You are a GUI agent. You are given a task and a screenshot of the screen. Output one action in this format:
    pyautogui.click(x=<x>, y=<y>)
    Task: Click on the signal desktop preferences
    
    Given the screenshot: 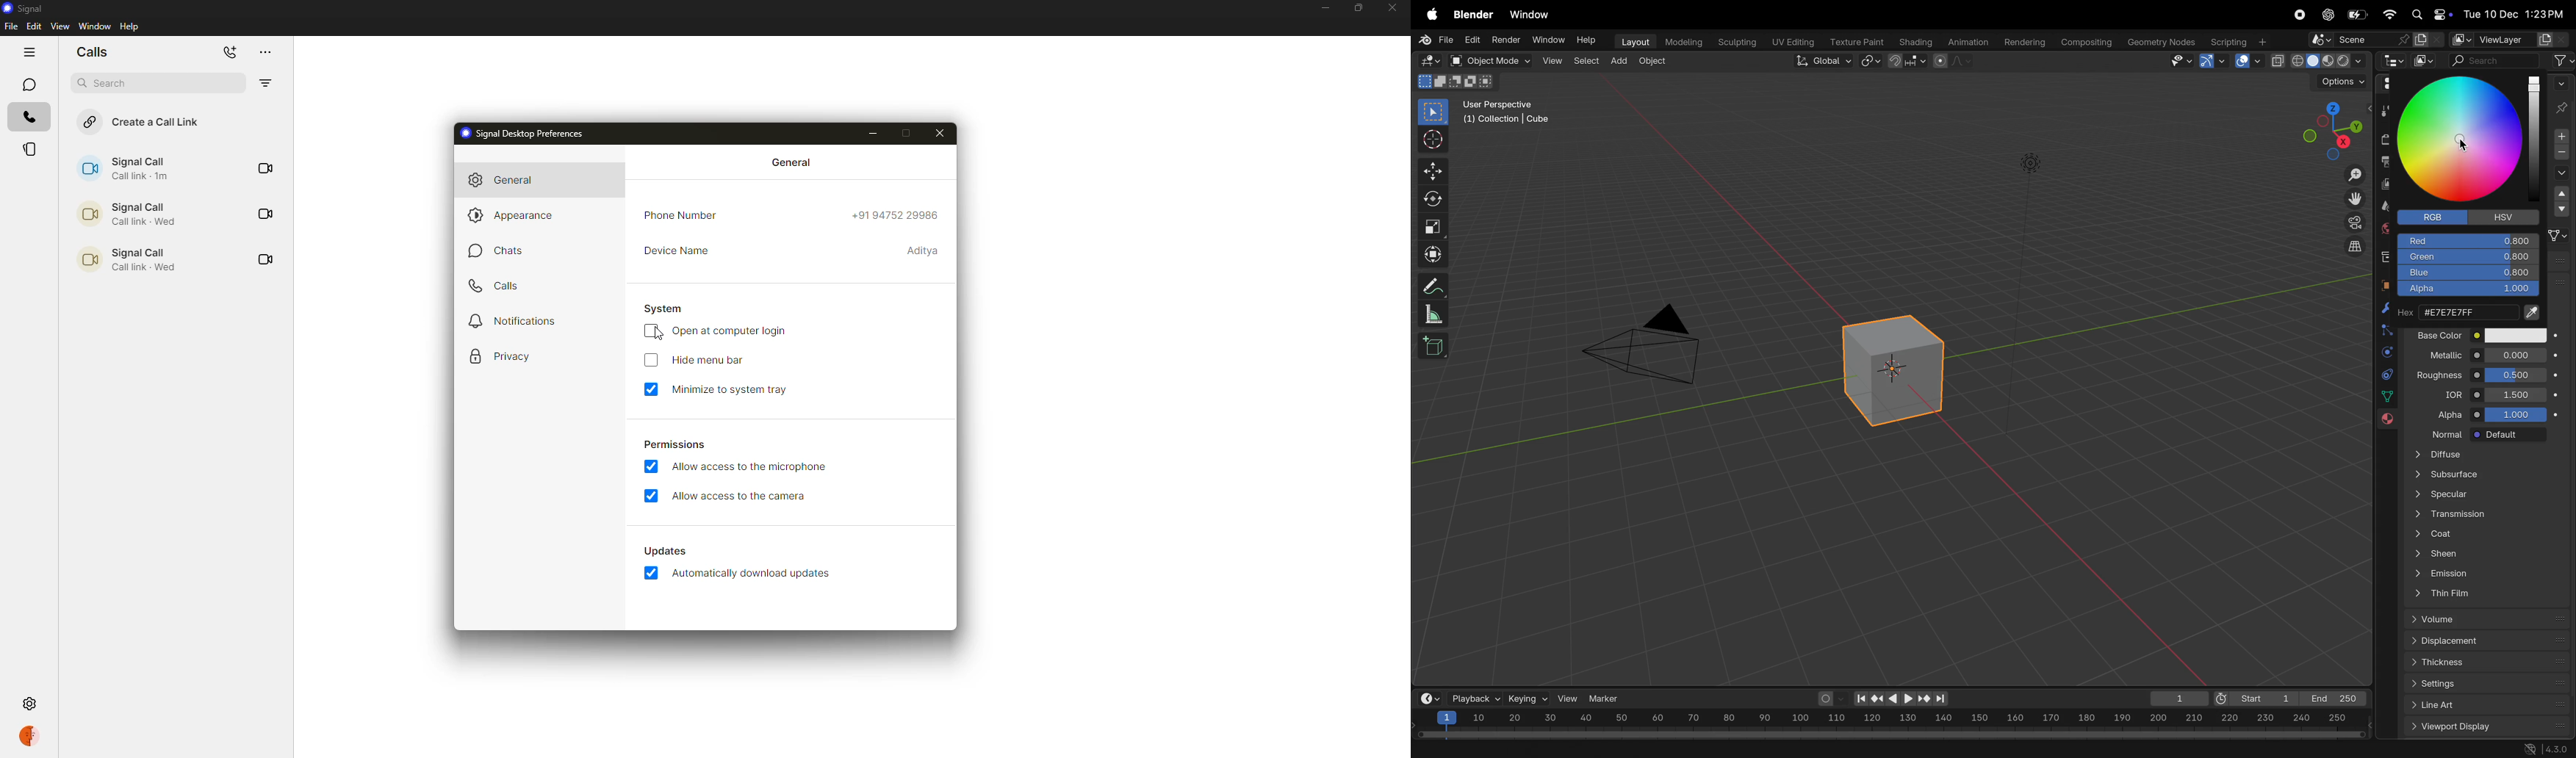 What is the action you would take?
    pyautogui.click(x=526, y=133)
    